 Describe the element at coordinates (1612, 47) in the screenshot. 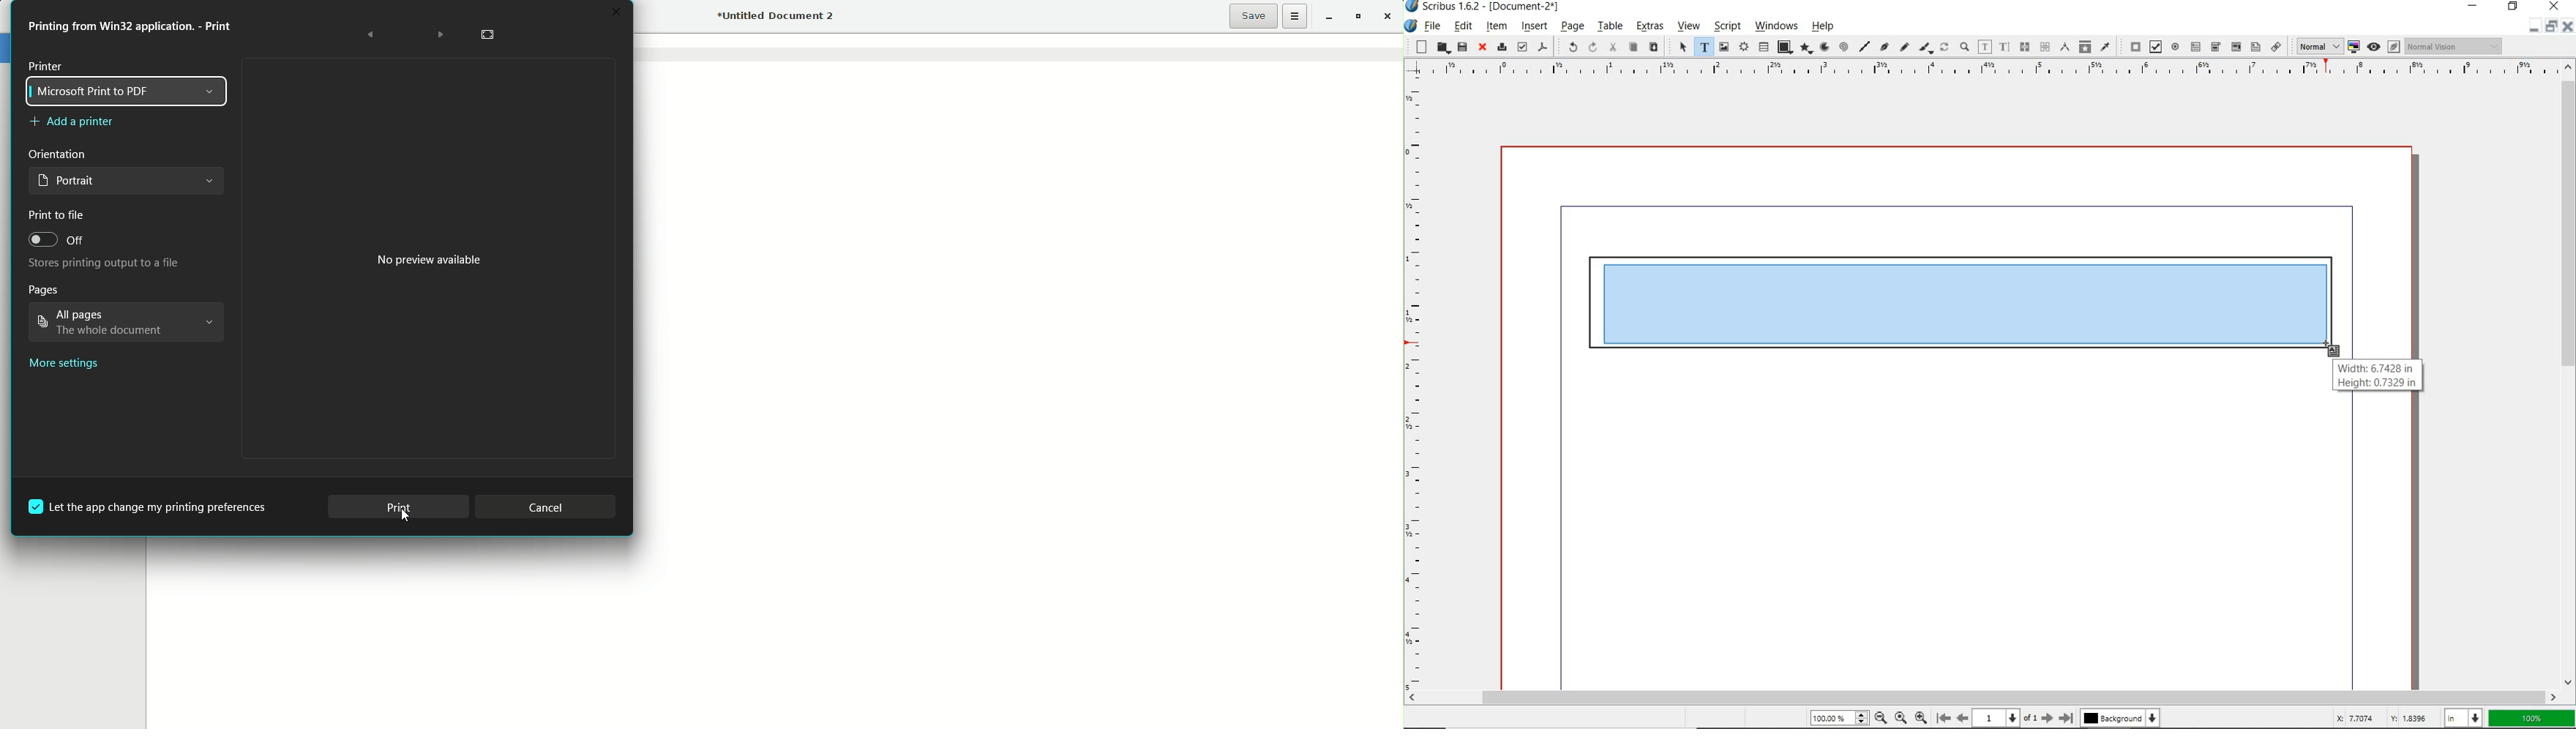

I see `cut` at that location.